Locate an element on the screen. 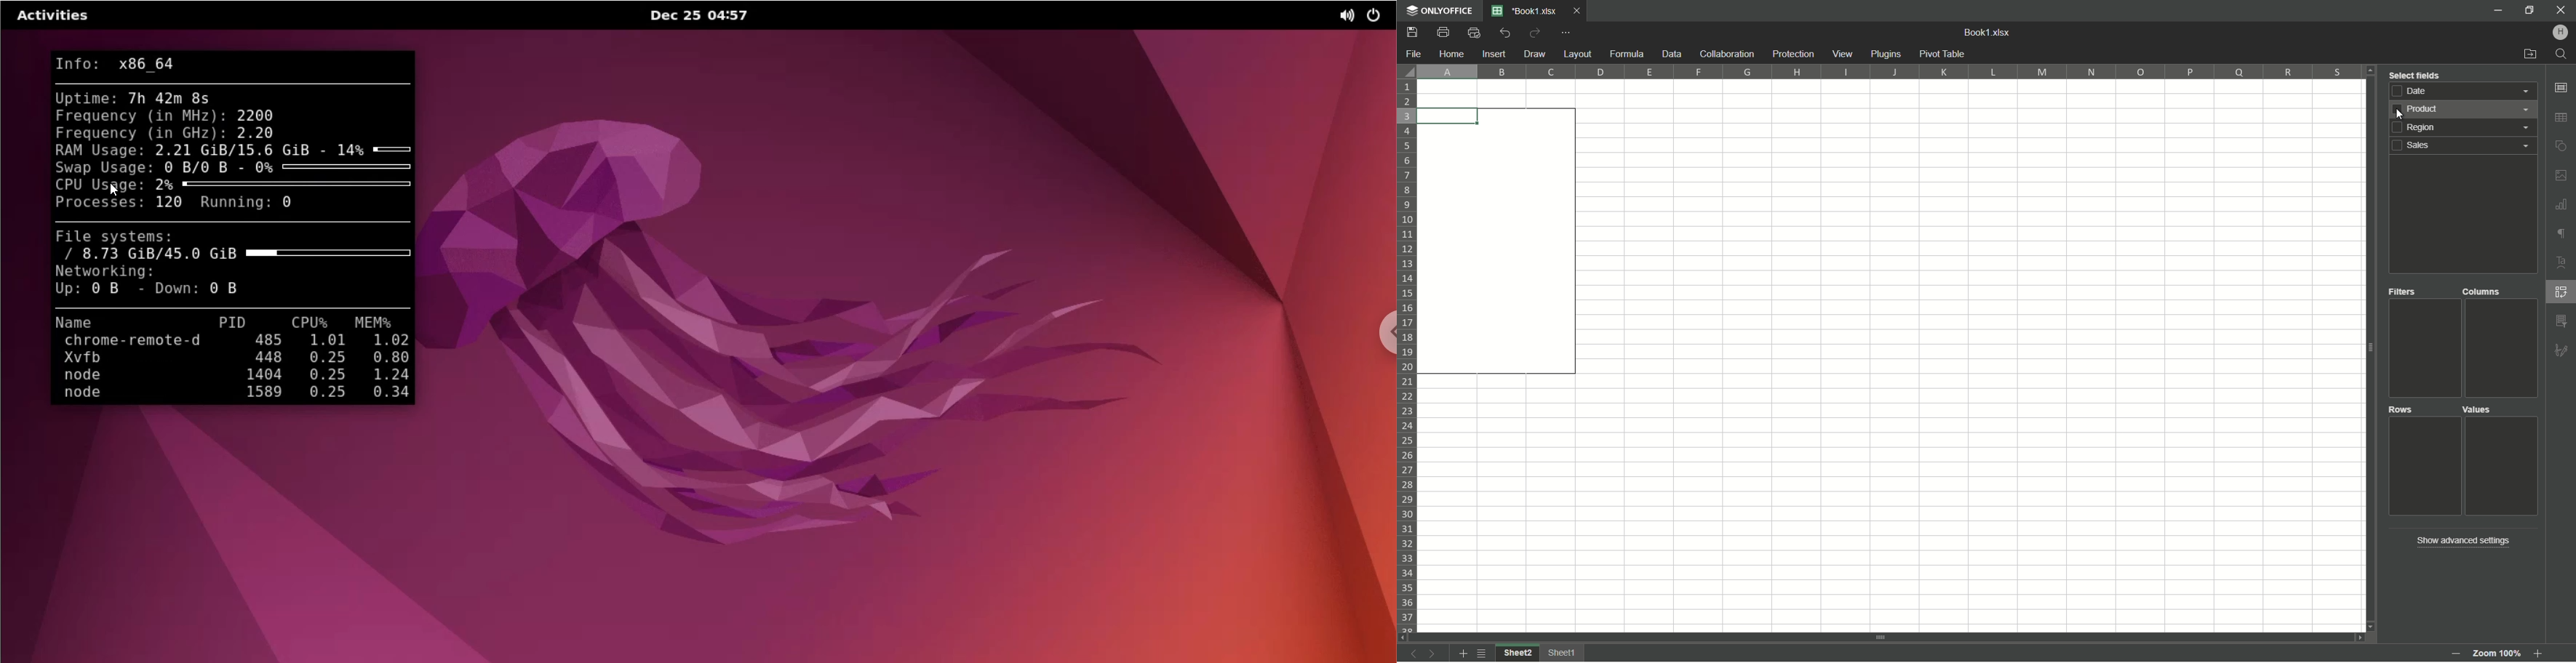 Image resolution: width=2576 pixels, height=672 pixels. Product is located at coordinates (2464, 111).